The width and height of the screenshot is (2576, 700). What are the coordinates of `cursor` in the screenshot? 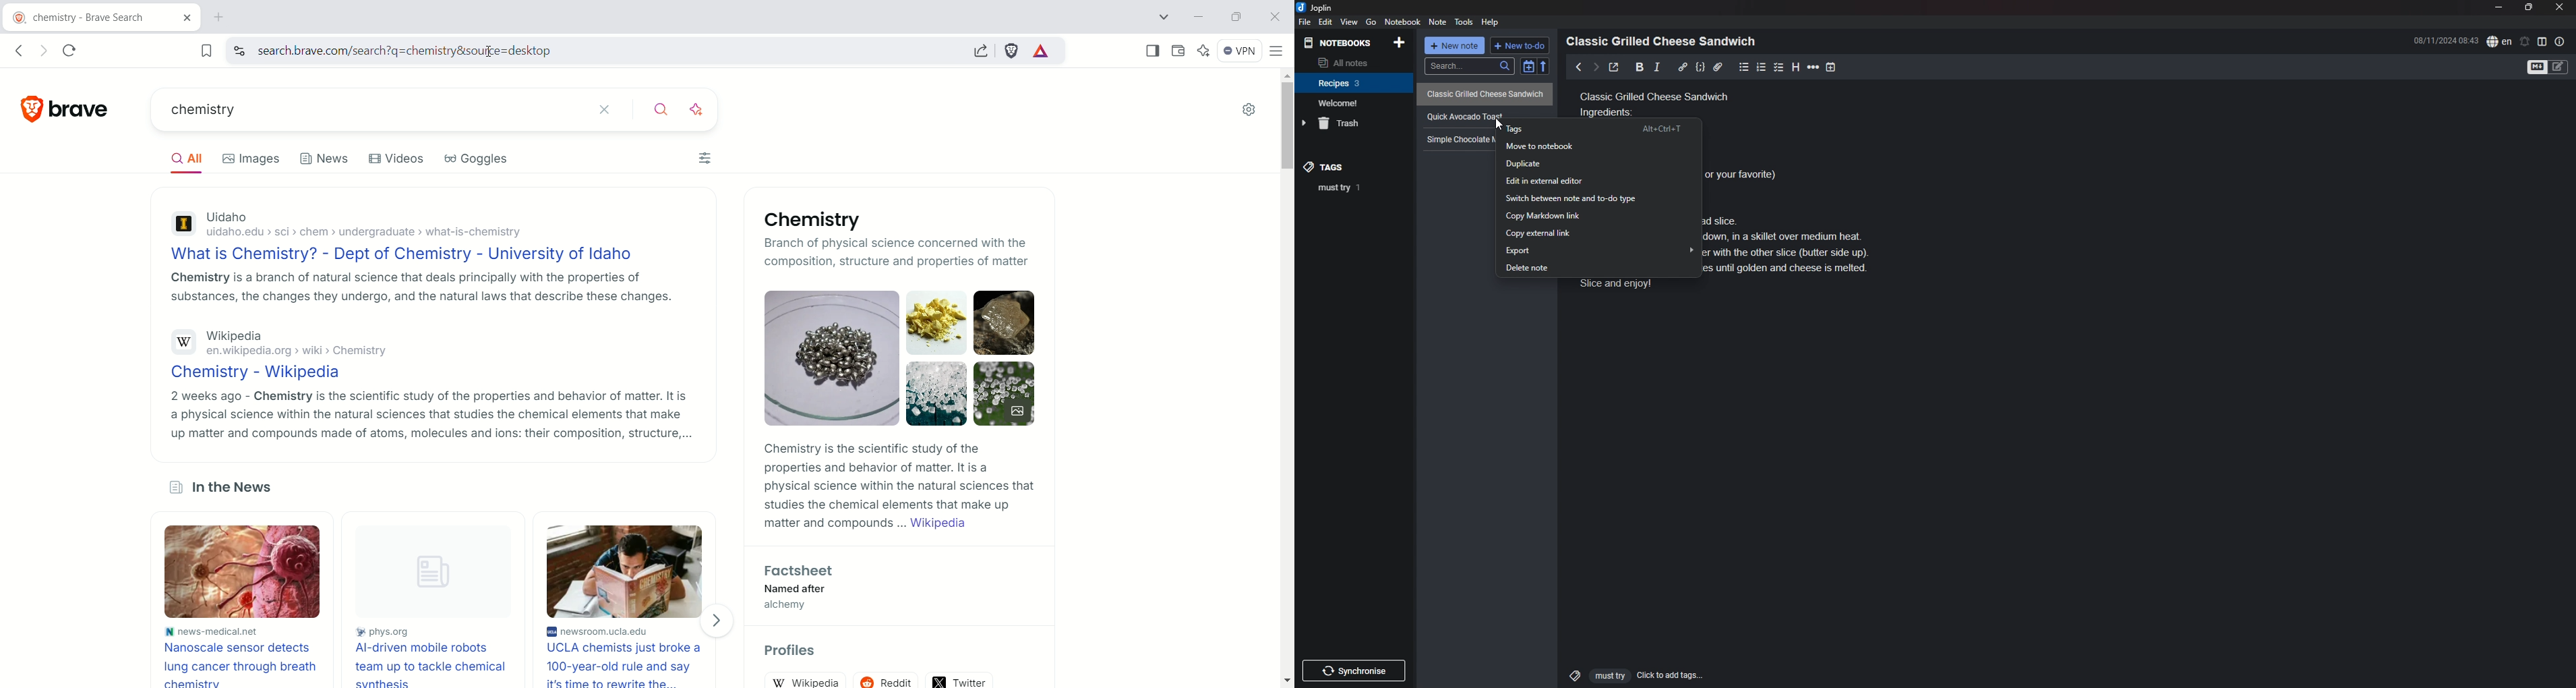 It's located at (1503, 126).